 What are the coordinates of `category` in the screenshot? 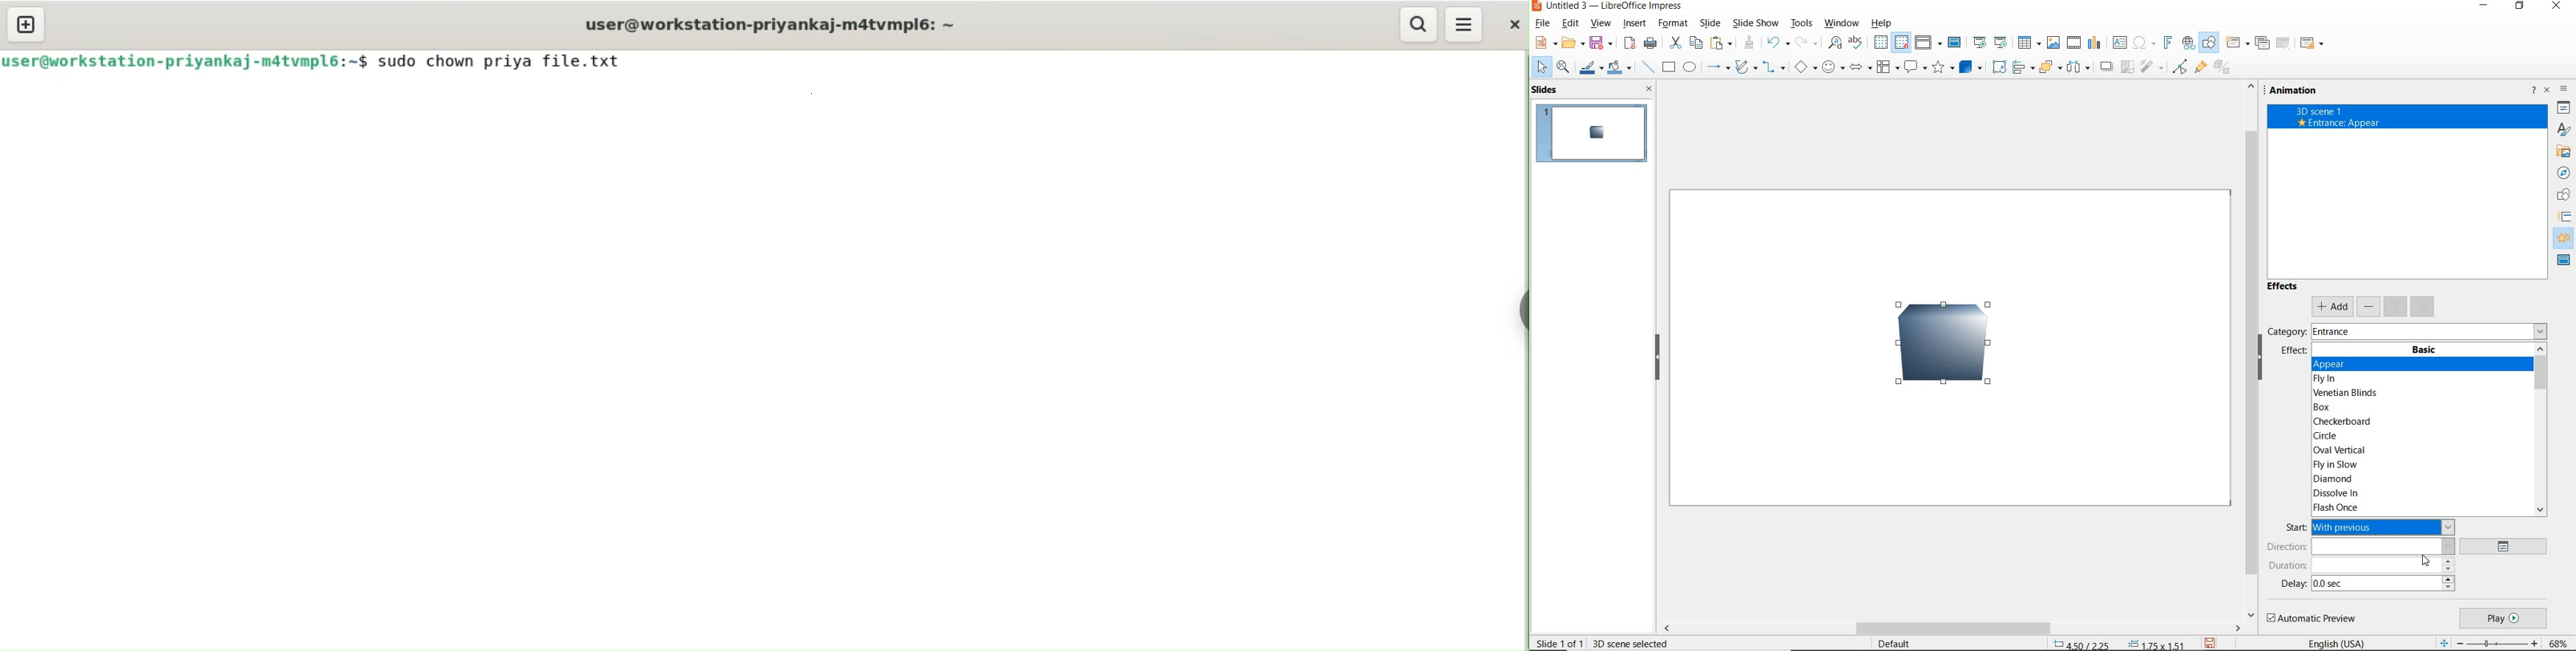 It's located at (2286, 331).